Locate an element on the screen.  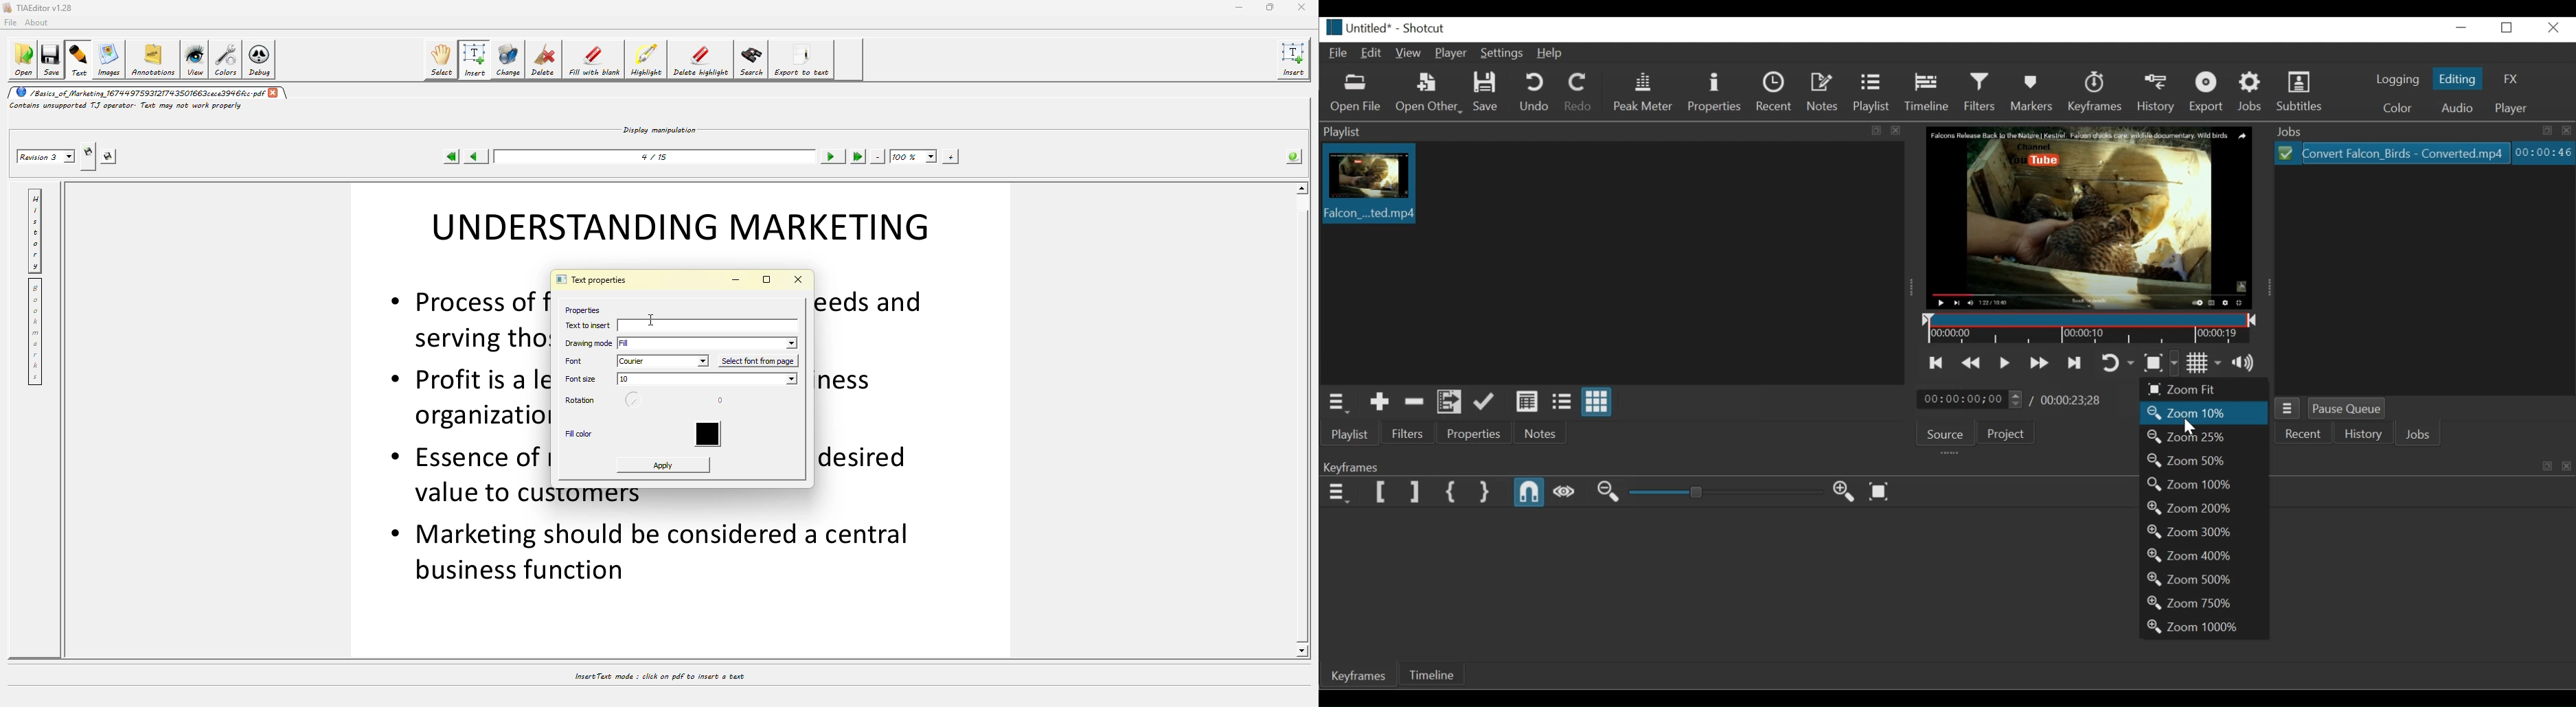
Zoom 500% is located at coordinates (2202, 579).